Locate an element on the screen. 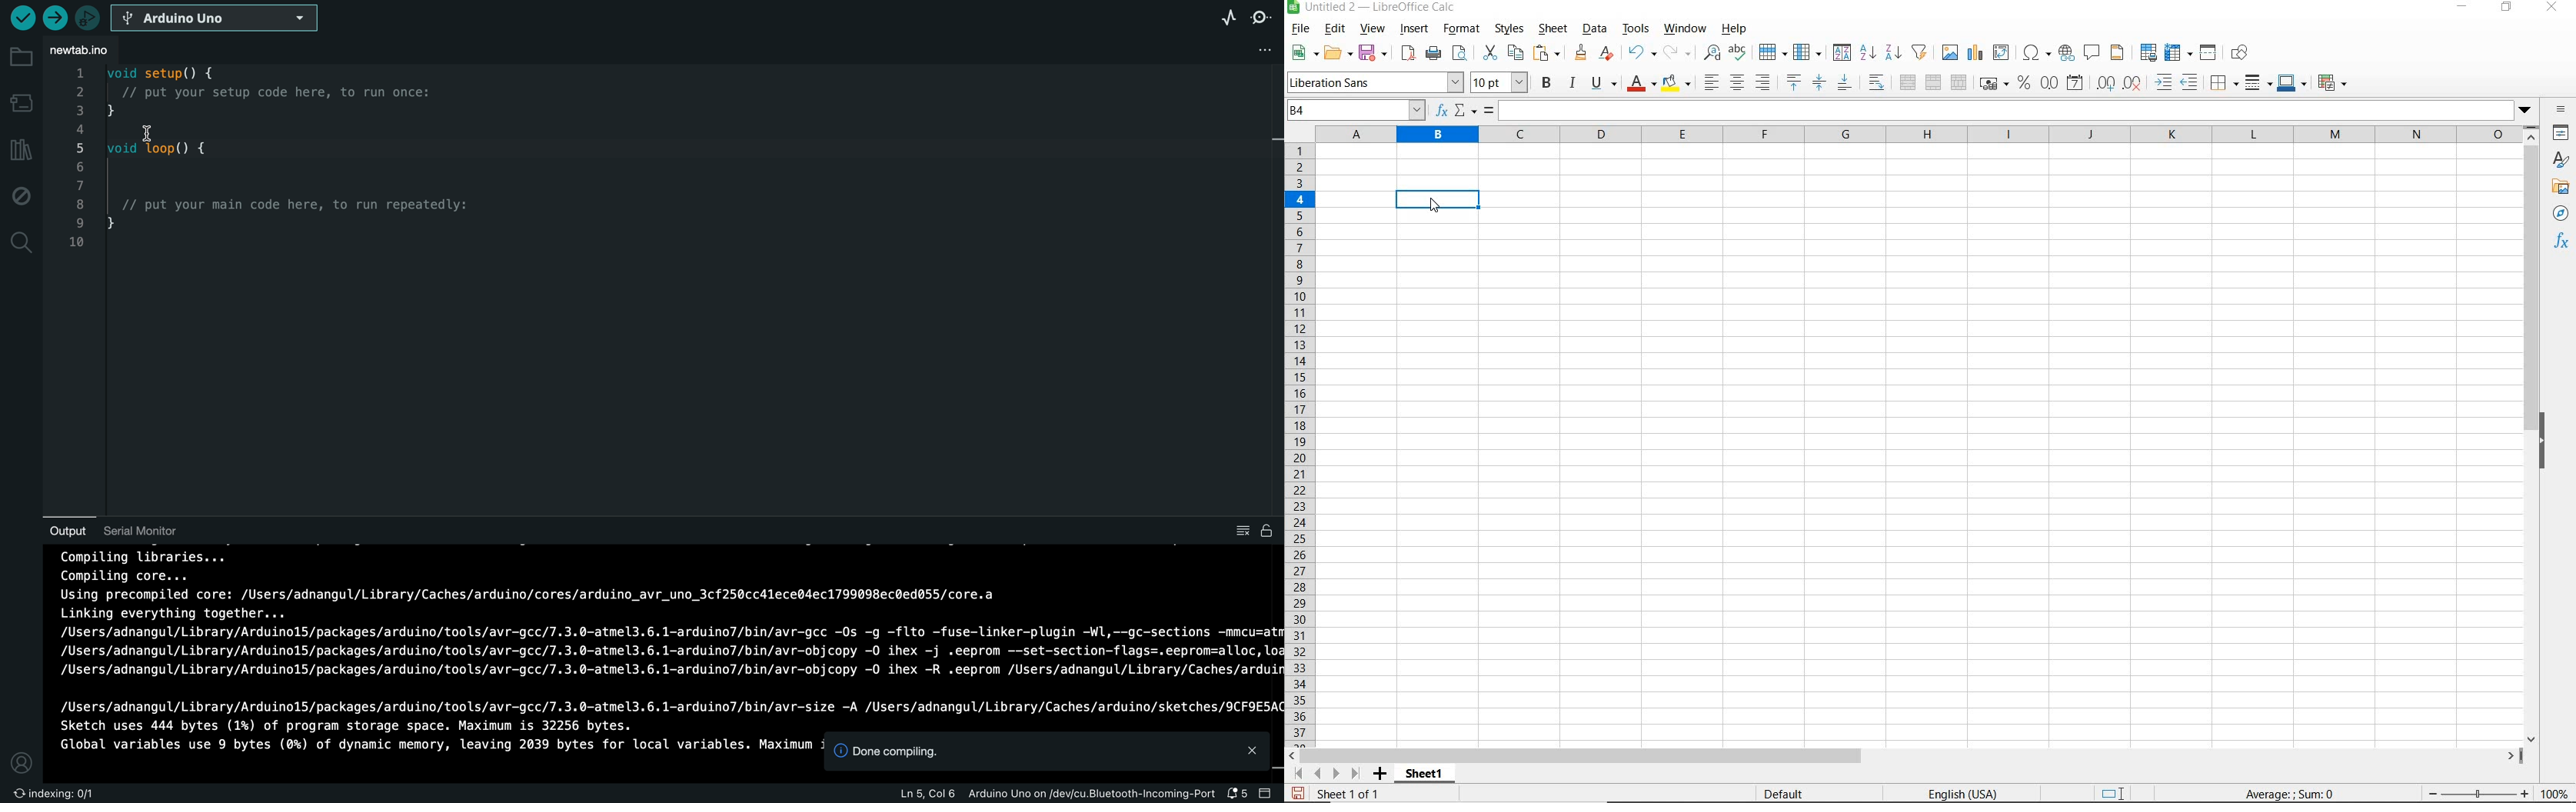 The width and height of the screenshot is (2576, 812). hide is located at coordinates (2548, 441).